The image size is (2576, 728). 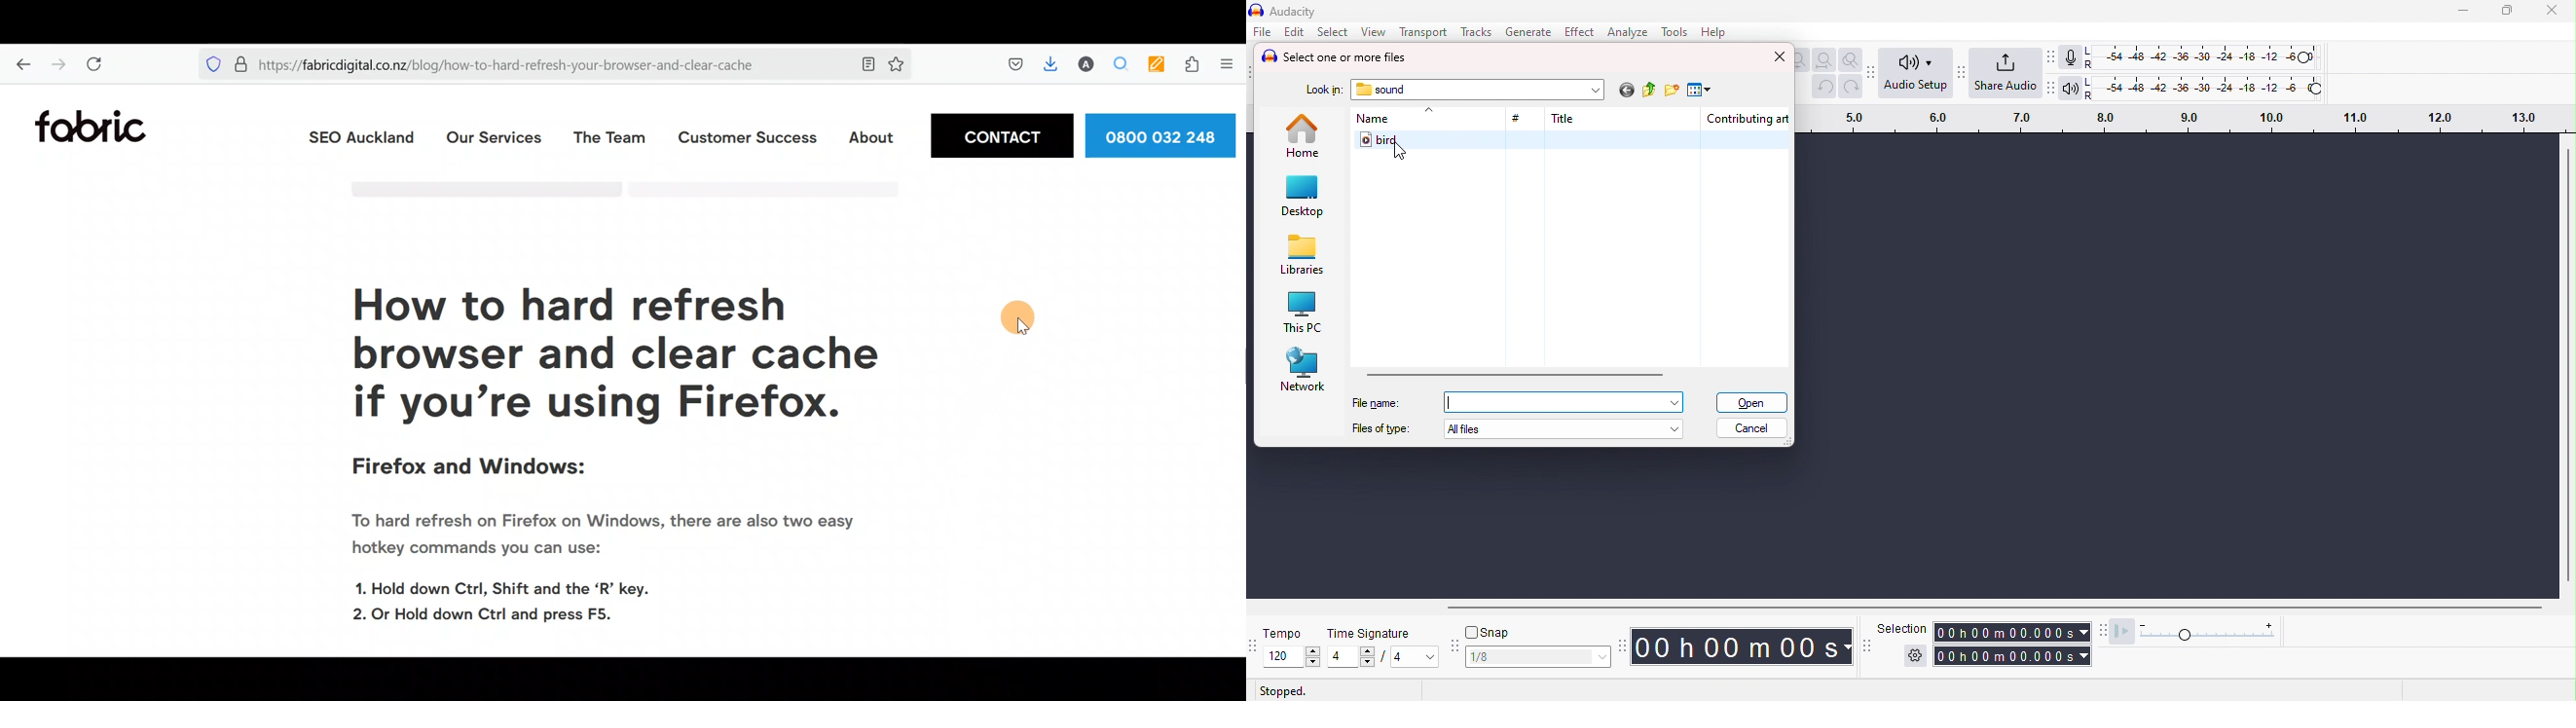 I want to click on file name, so click(x=1376, y=403).